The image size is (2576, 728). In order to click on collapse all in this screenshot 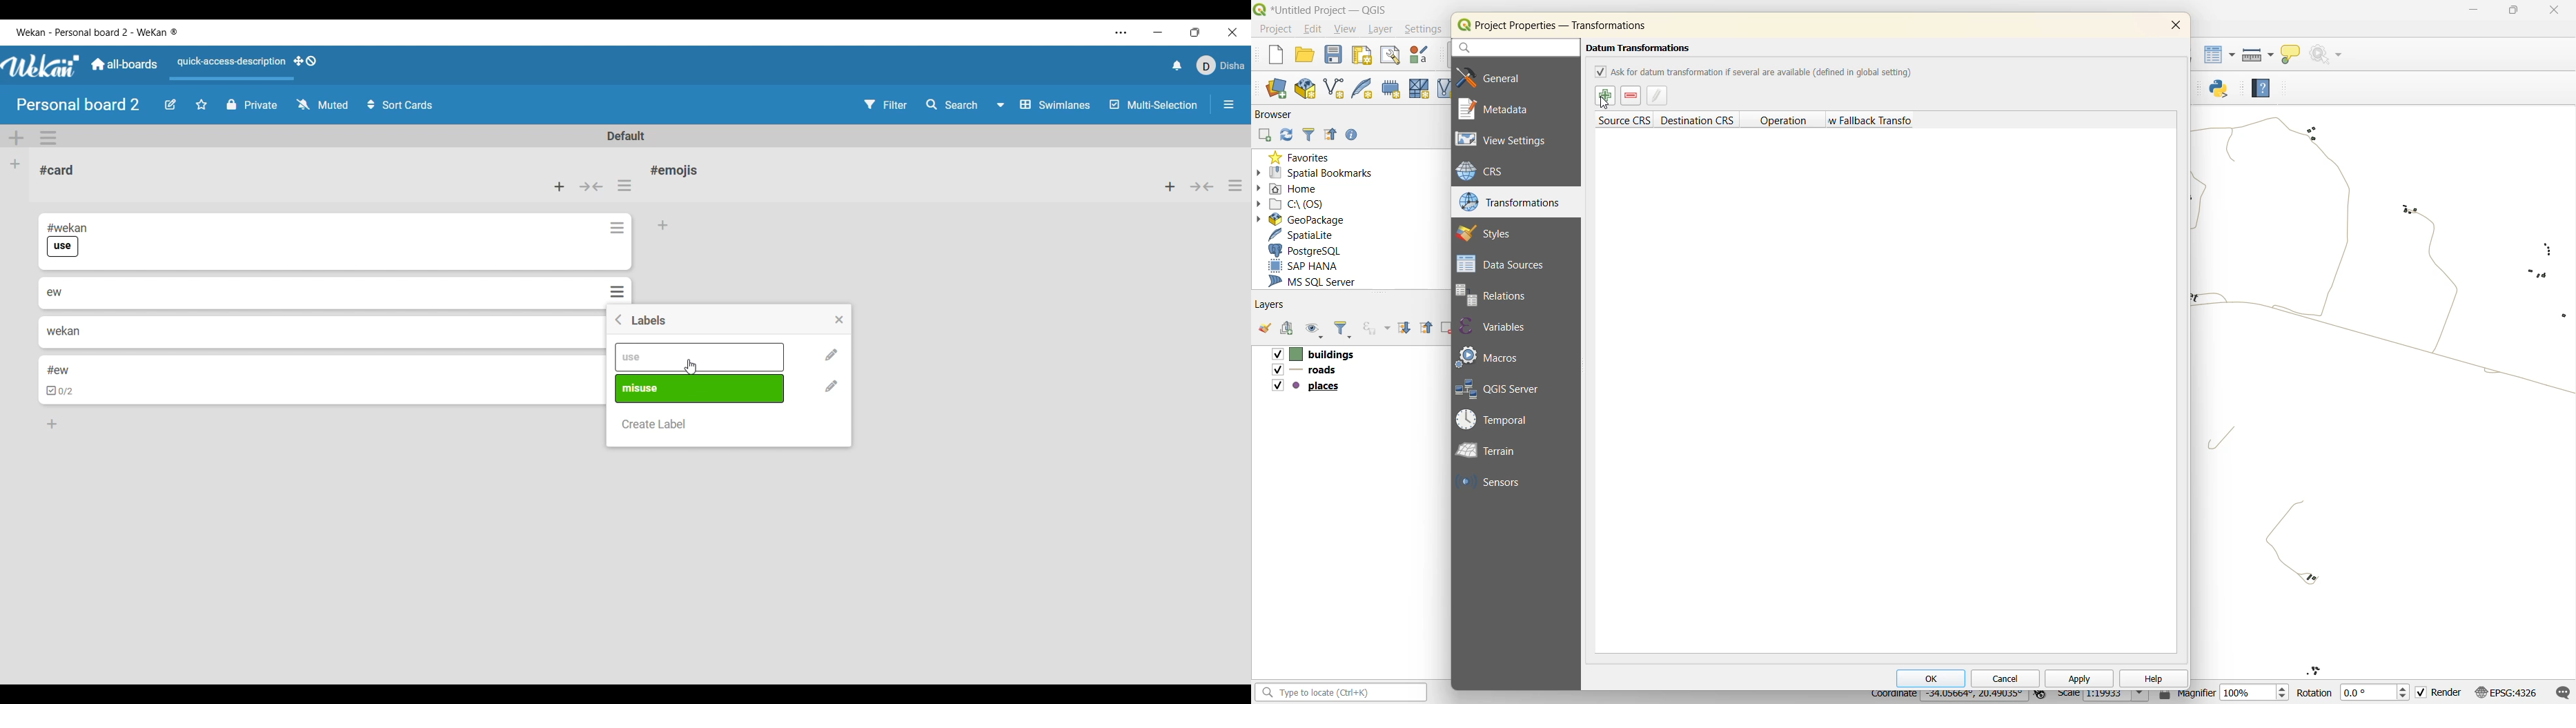, I will do `click(1331, 137)`.